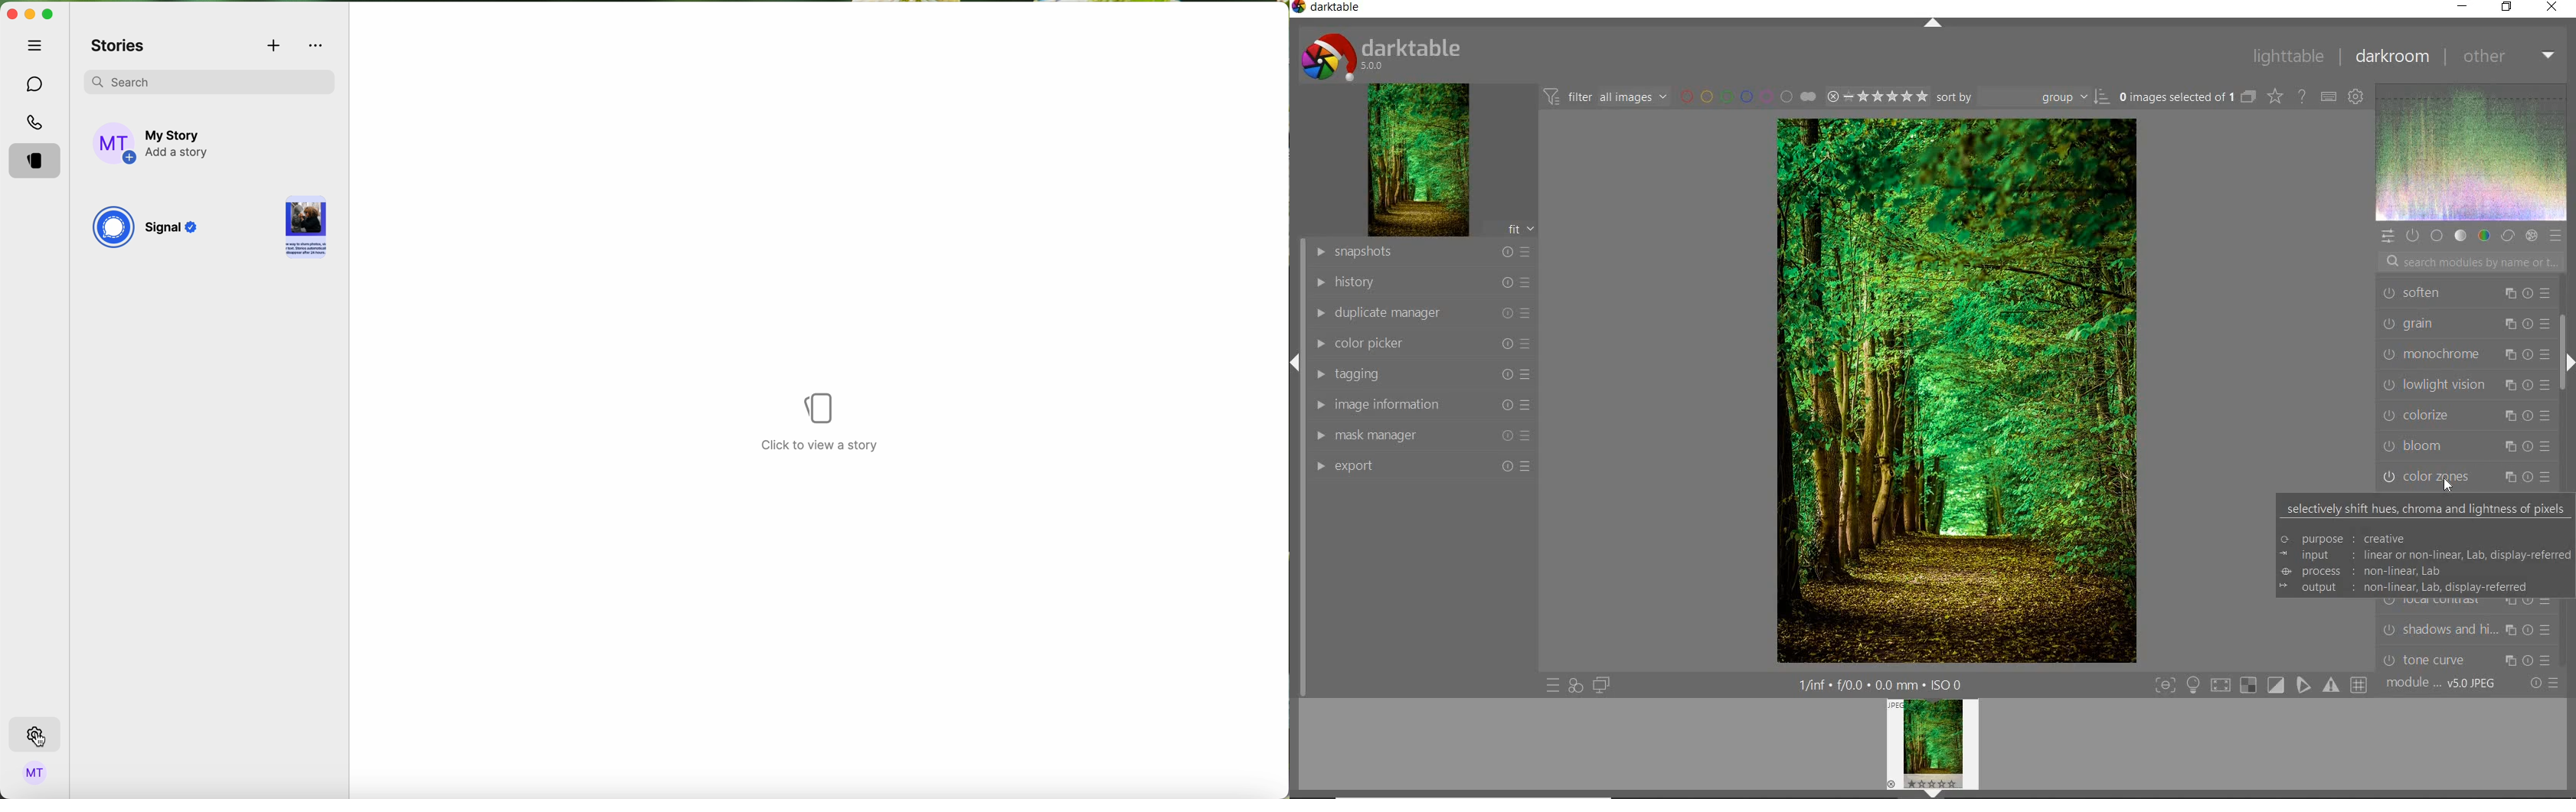 The image size is (2576, 812). Describe the element at coordinates (2531, 235) in the screenshot. I see `EFFECT` at that location.